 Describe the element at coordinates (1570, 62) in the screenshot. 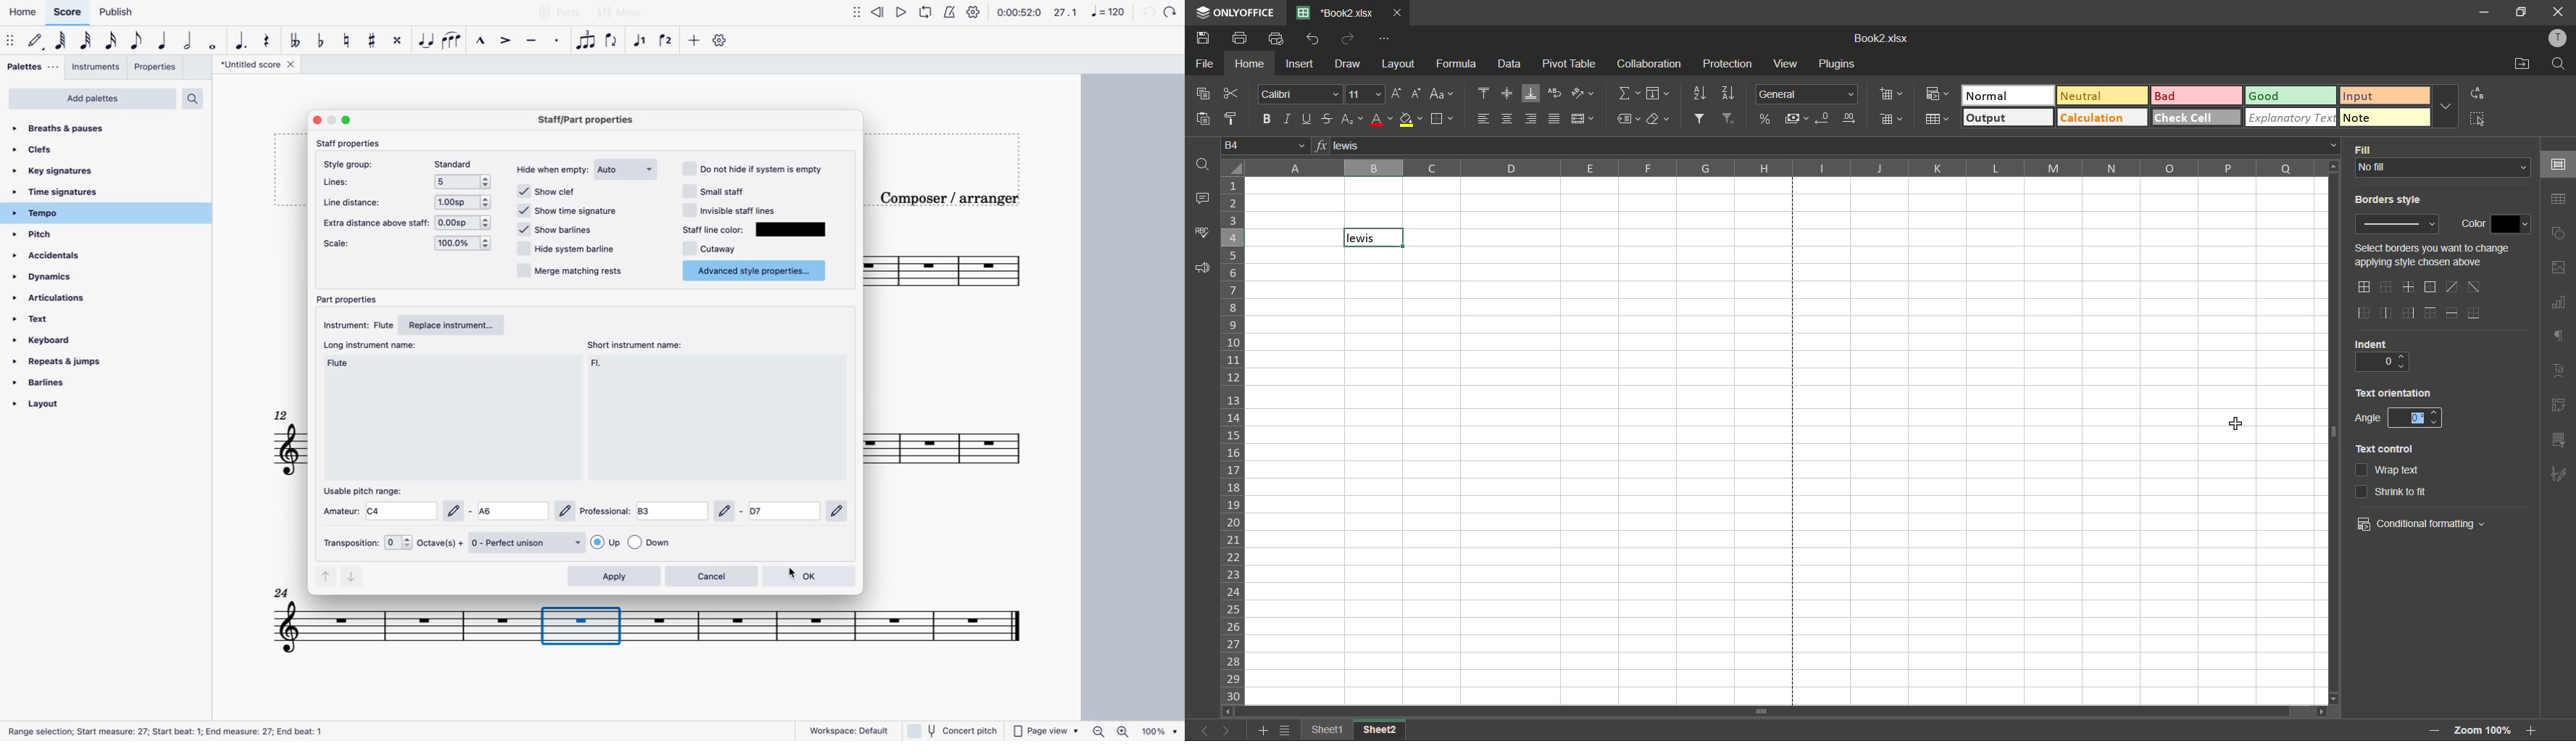

I see `pivot table` at that location.